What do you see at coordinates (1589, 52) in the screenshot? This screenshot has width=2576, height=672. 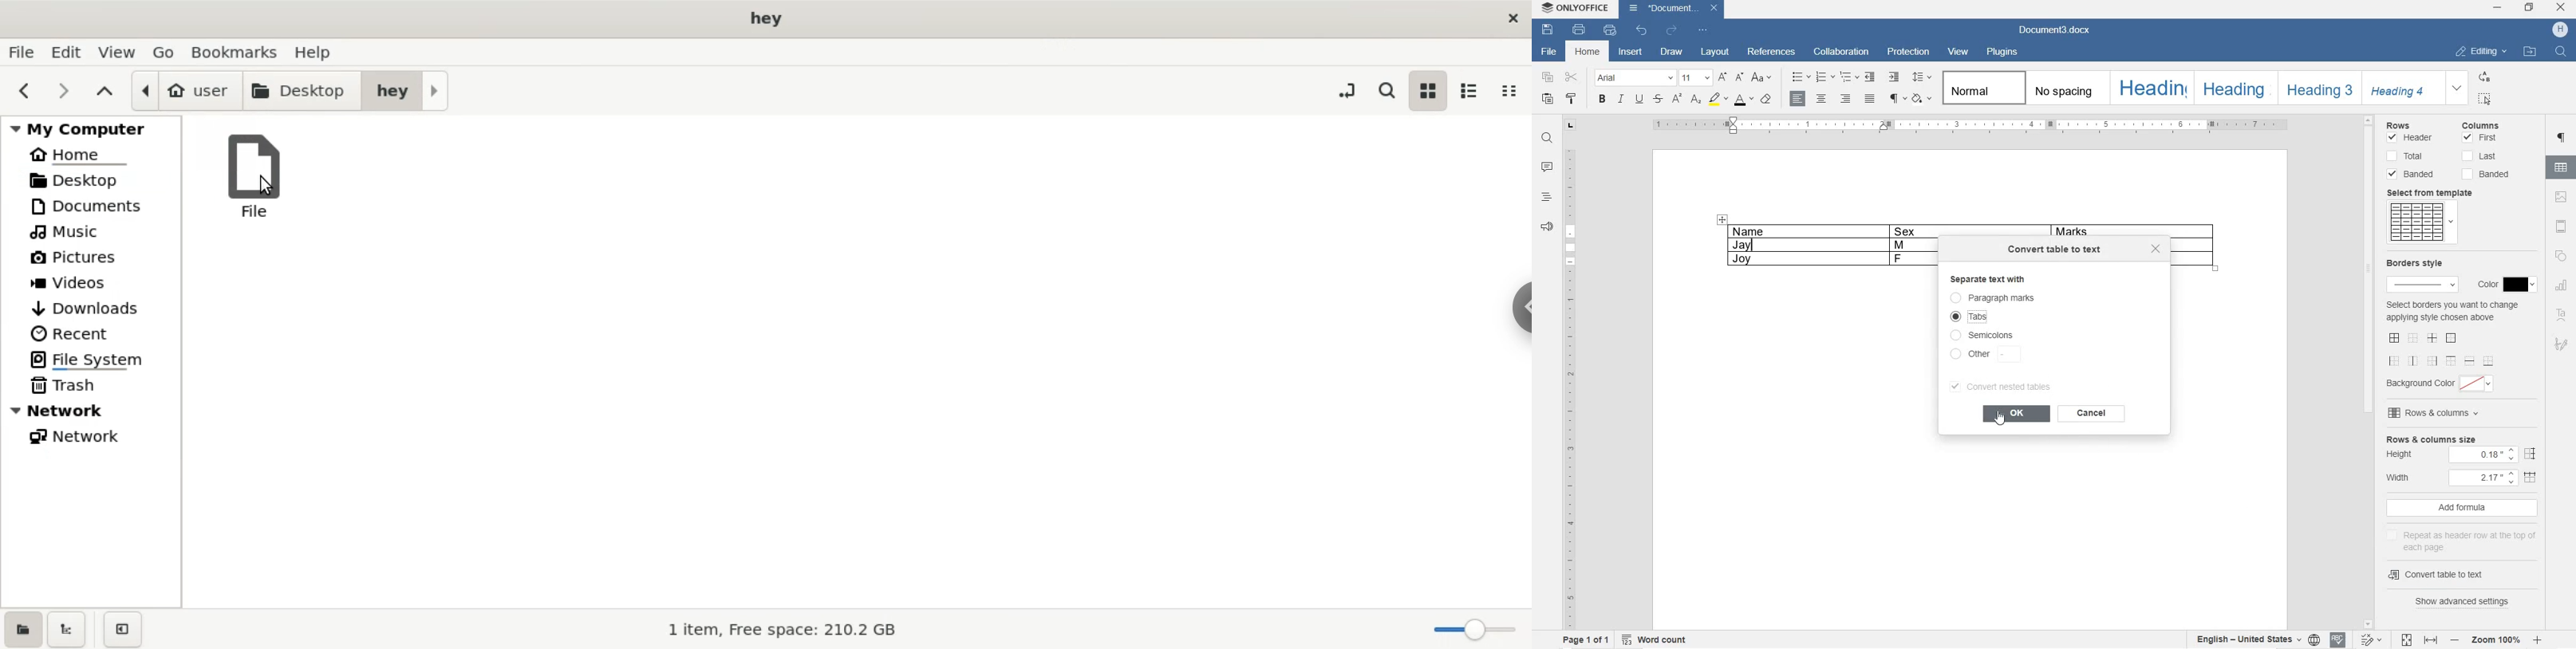 I see `HOME` at bounding box center [1589, 52].